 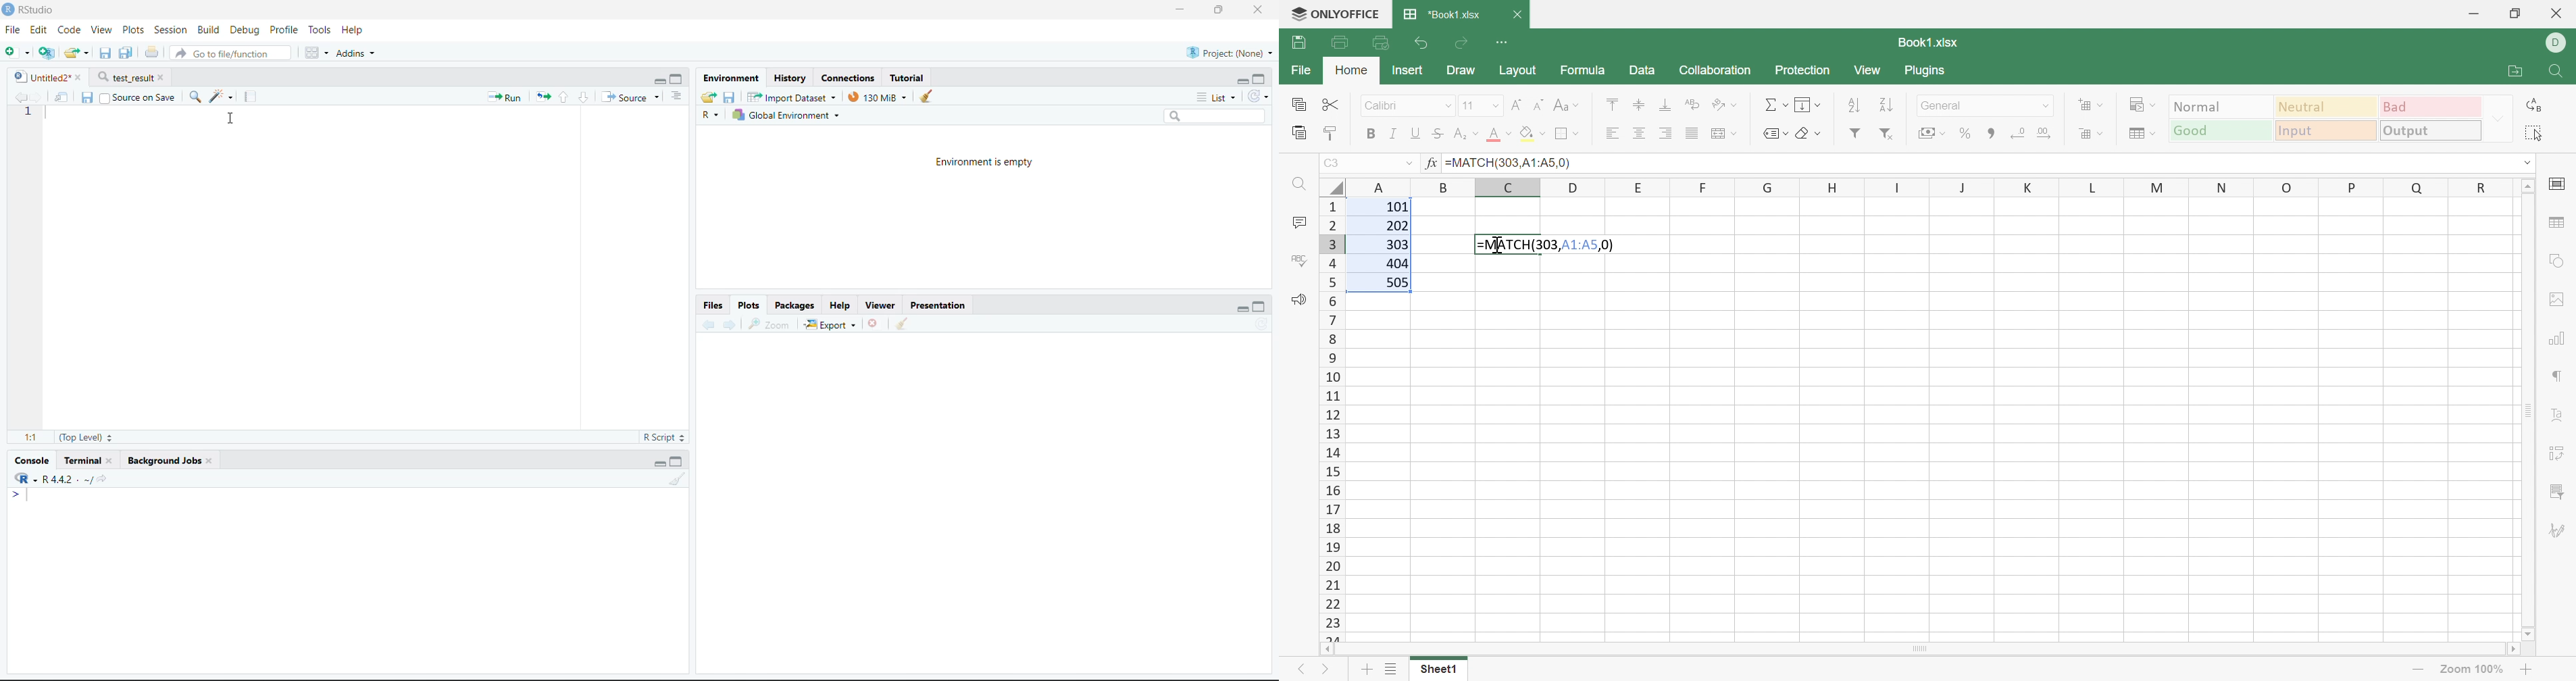 I want to click on Open an existing file (Ctrl + O), so click(x=77, y=51).